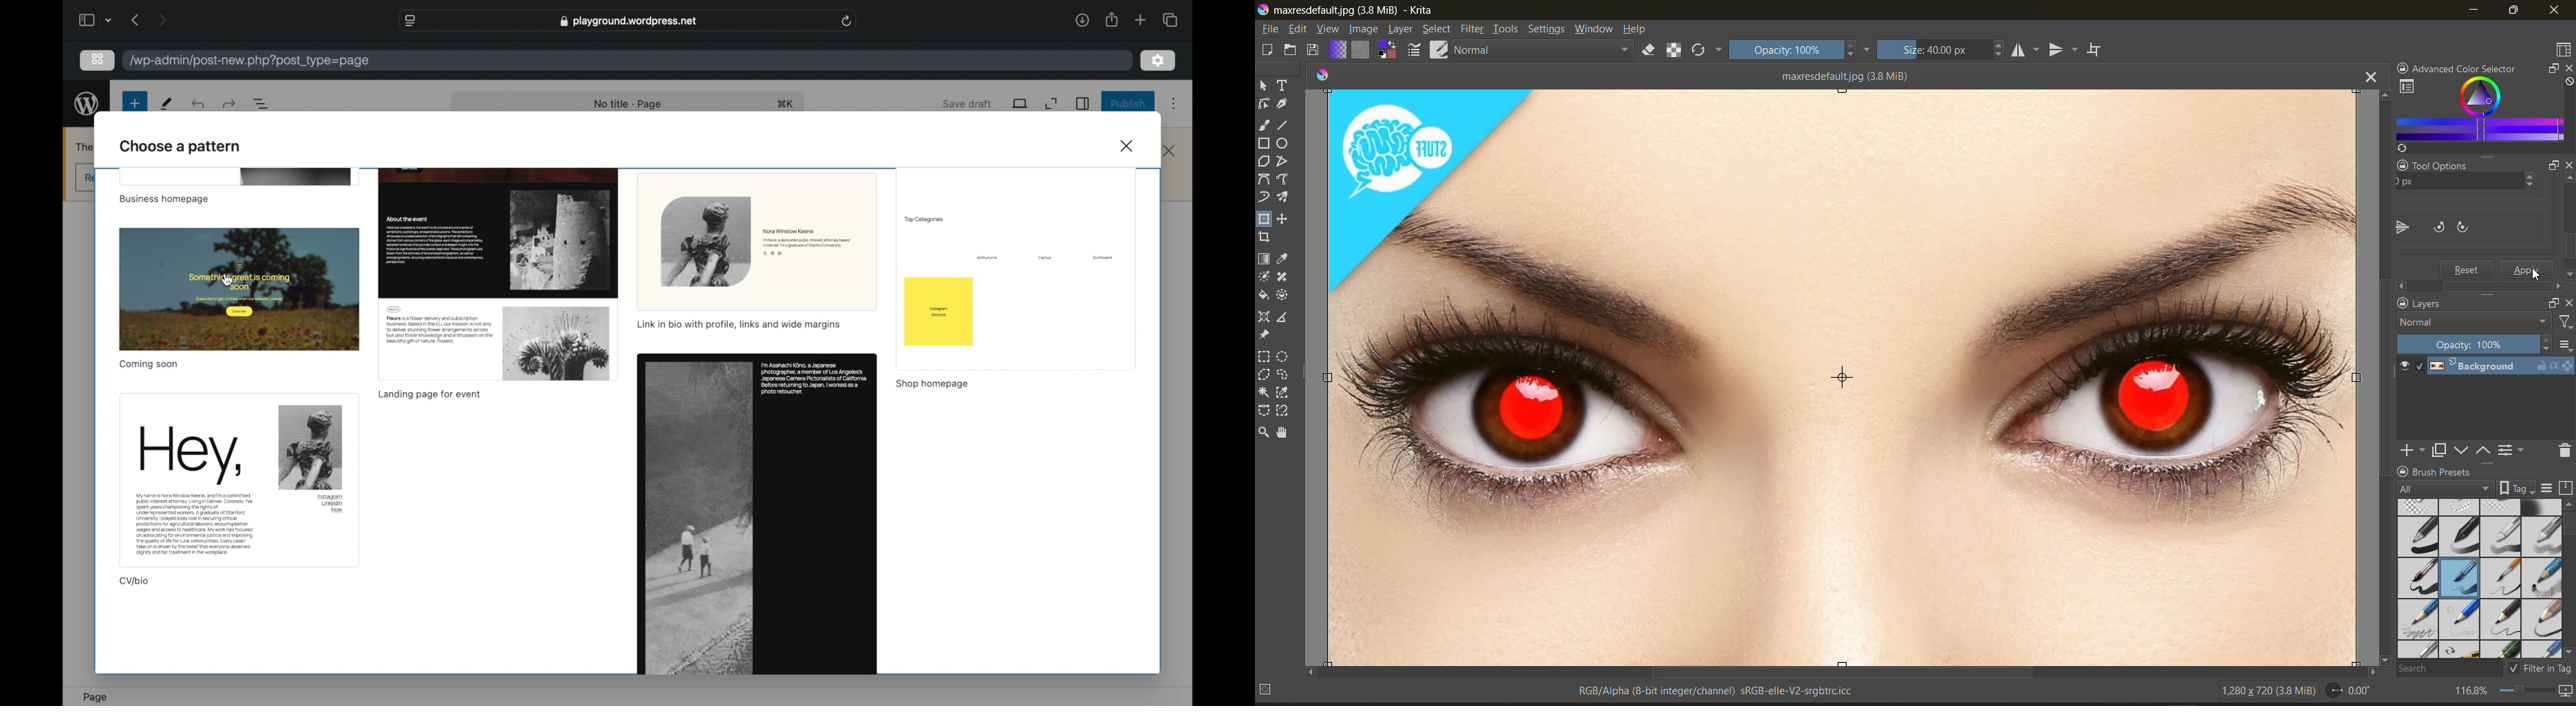  What do you see at coordinates (165, 200) in the screenshot?
I see `business homepage` at bounding box center [165, 200].